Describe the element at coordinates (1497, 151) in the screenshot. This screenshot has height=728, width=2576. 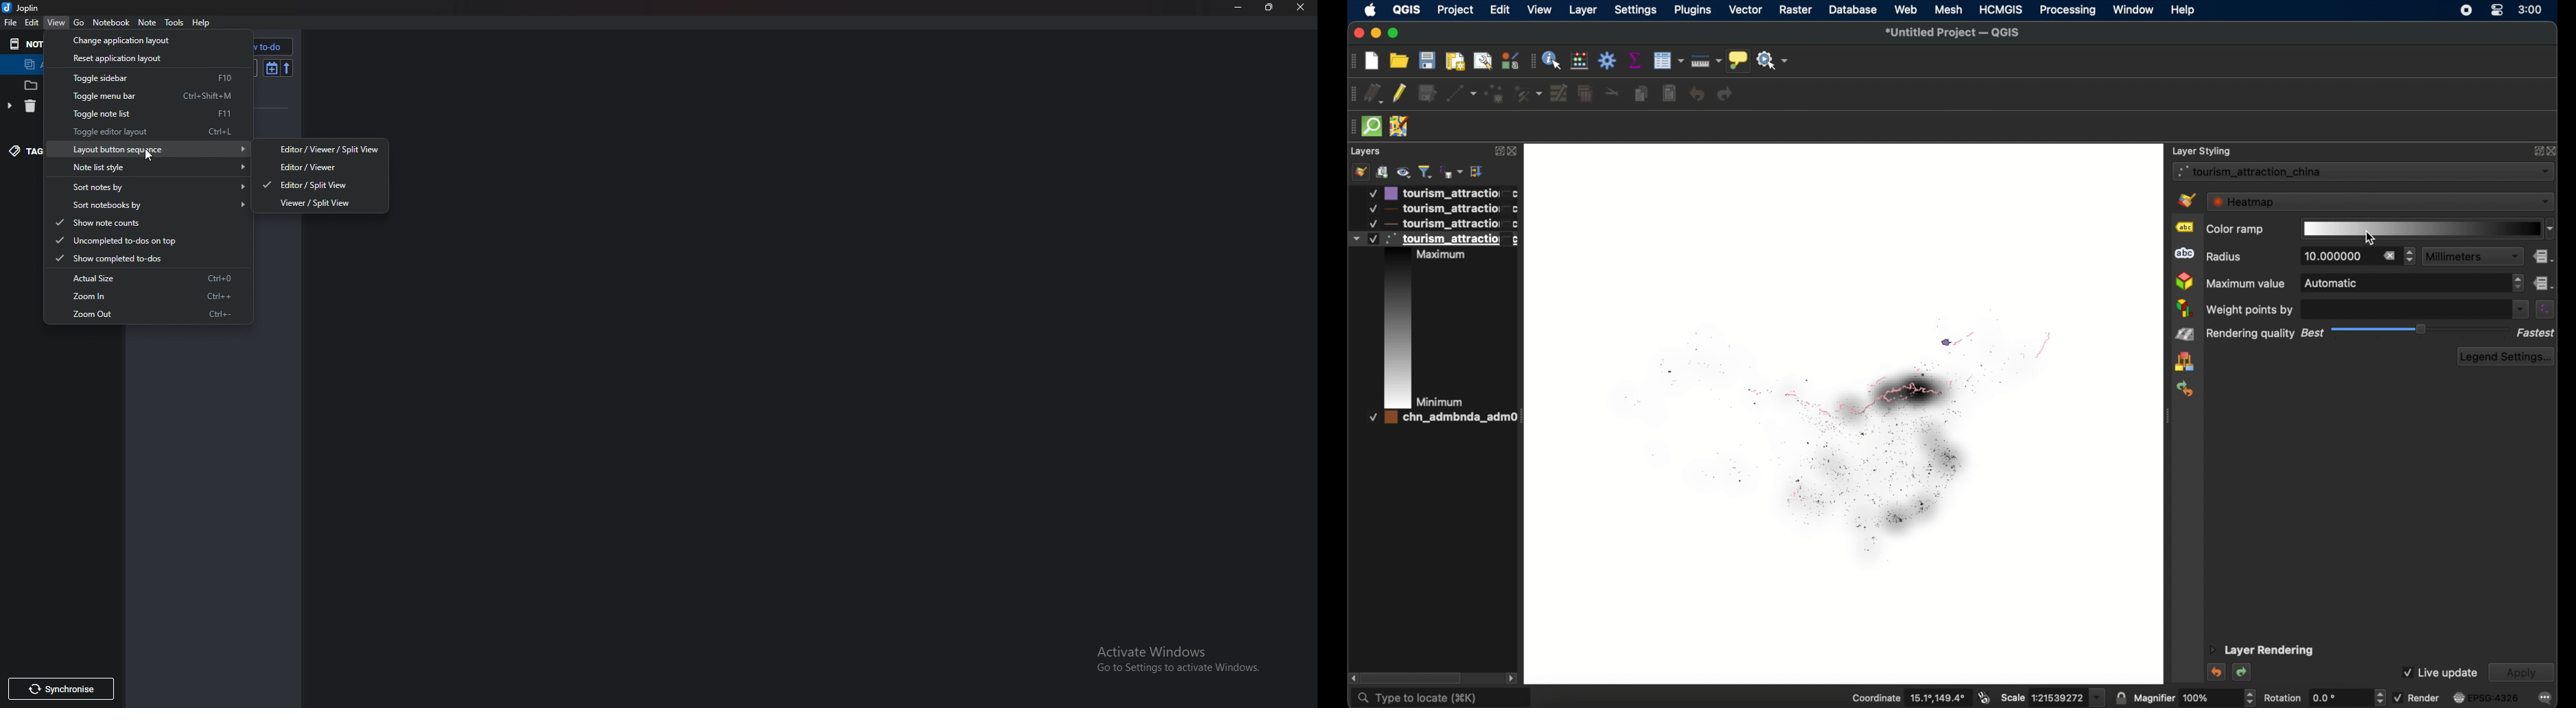
I see `expand` at that location.